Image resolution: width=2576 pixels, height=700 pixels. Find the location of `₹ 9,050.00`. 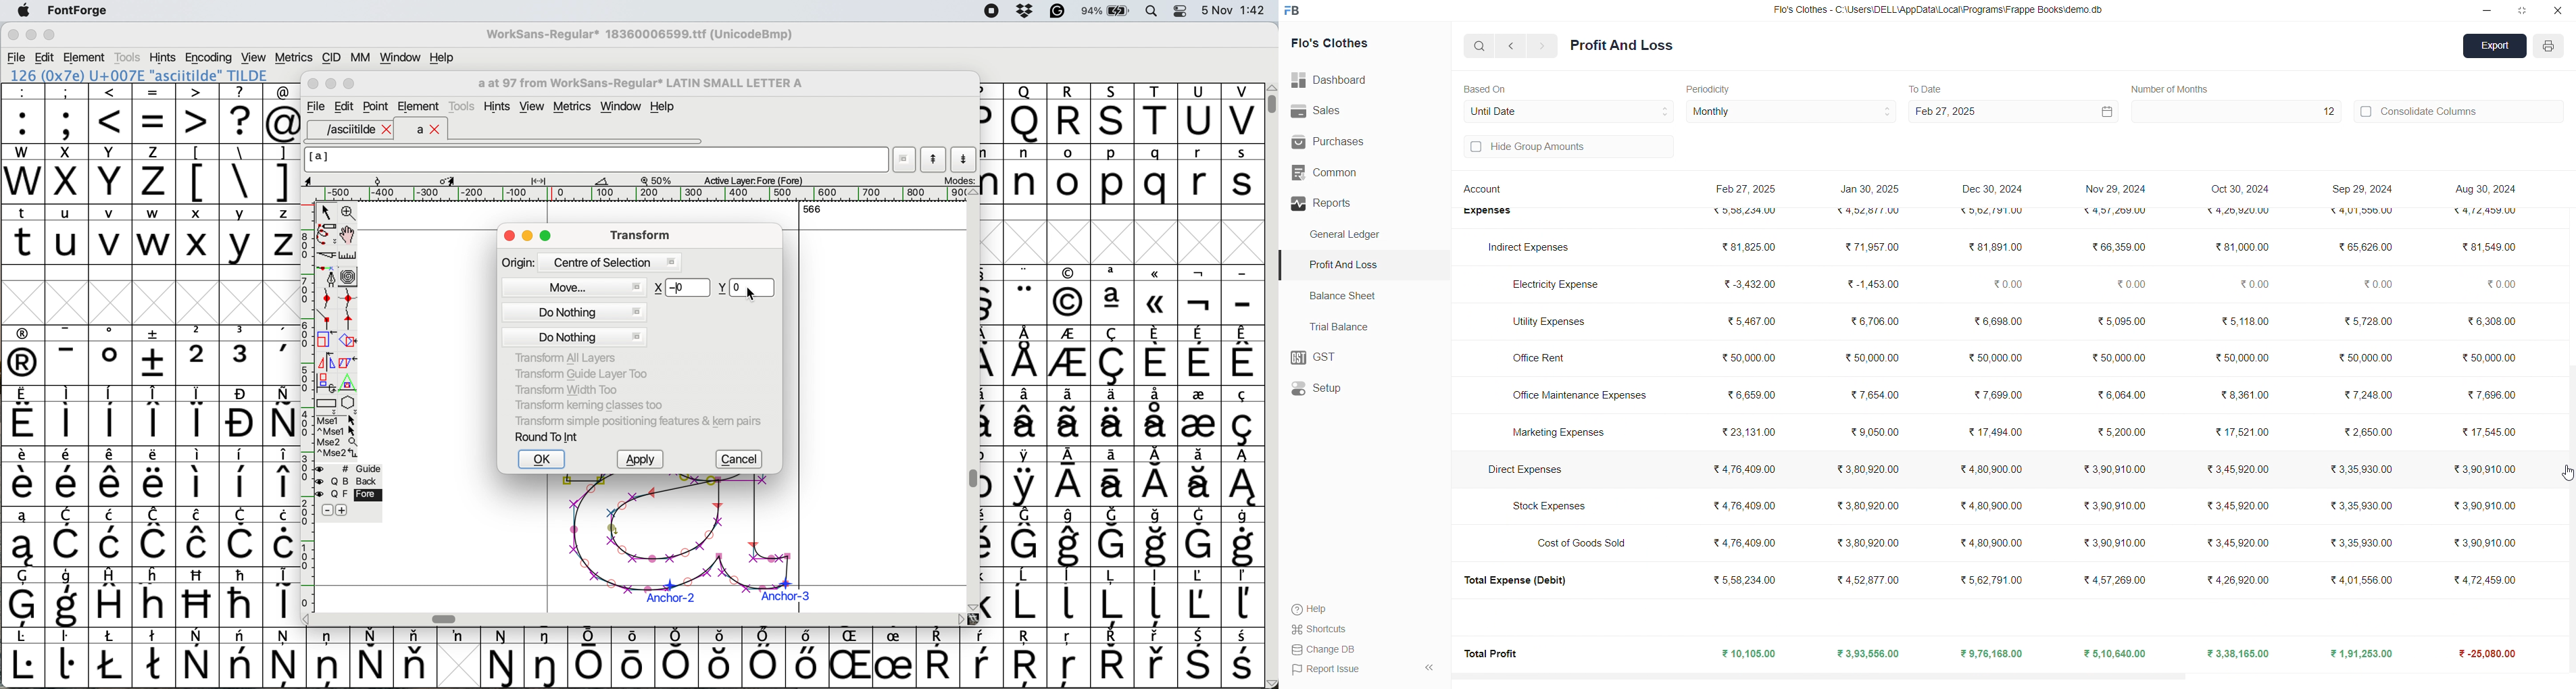

₹ 9,050.00 is located at coordinates (1866, 432).